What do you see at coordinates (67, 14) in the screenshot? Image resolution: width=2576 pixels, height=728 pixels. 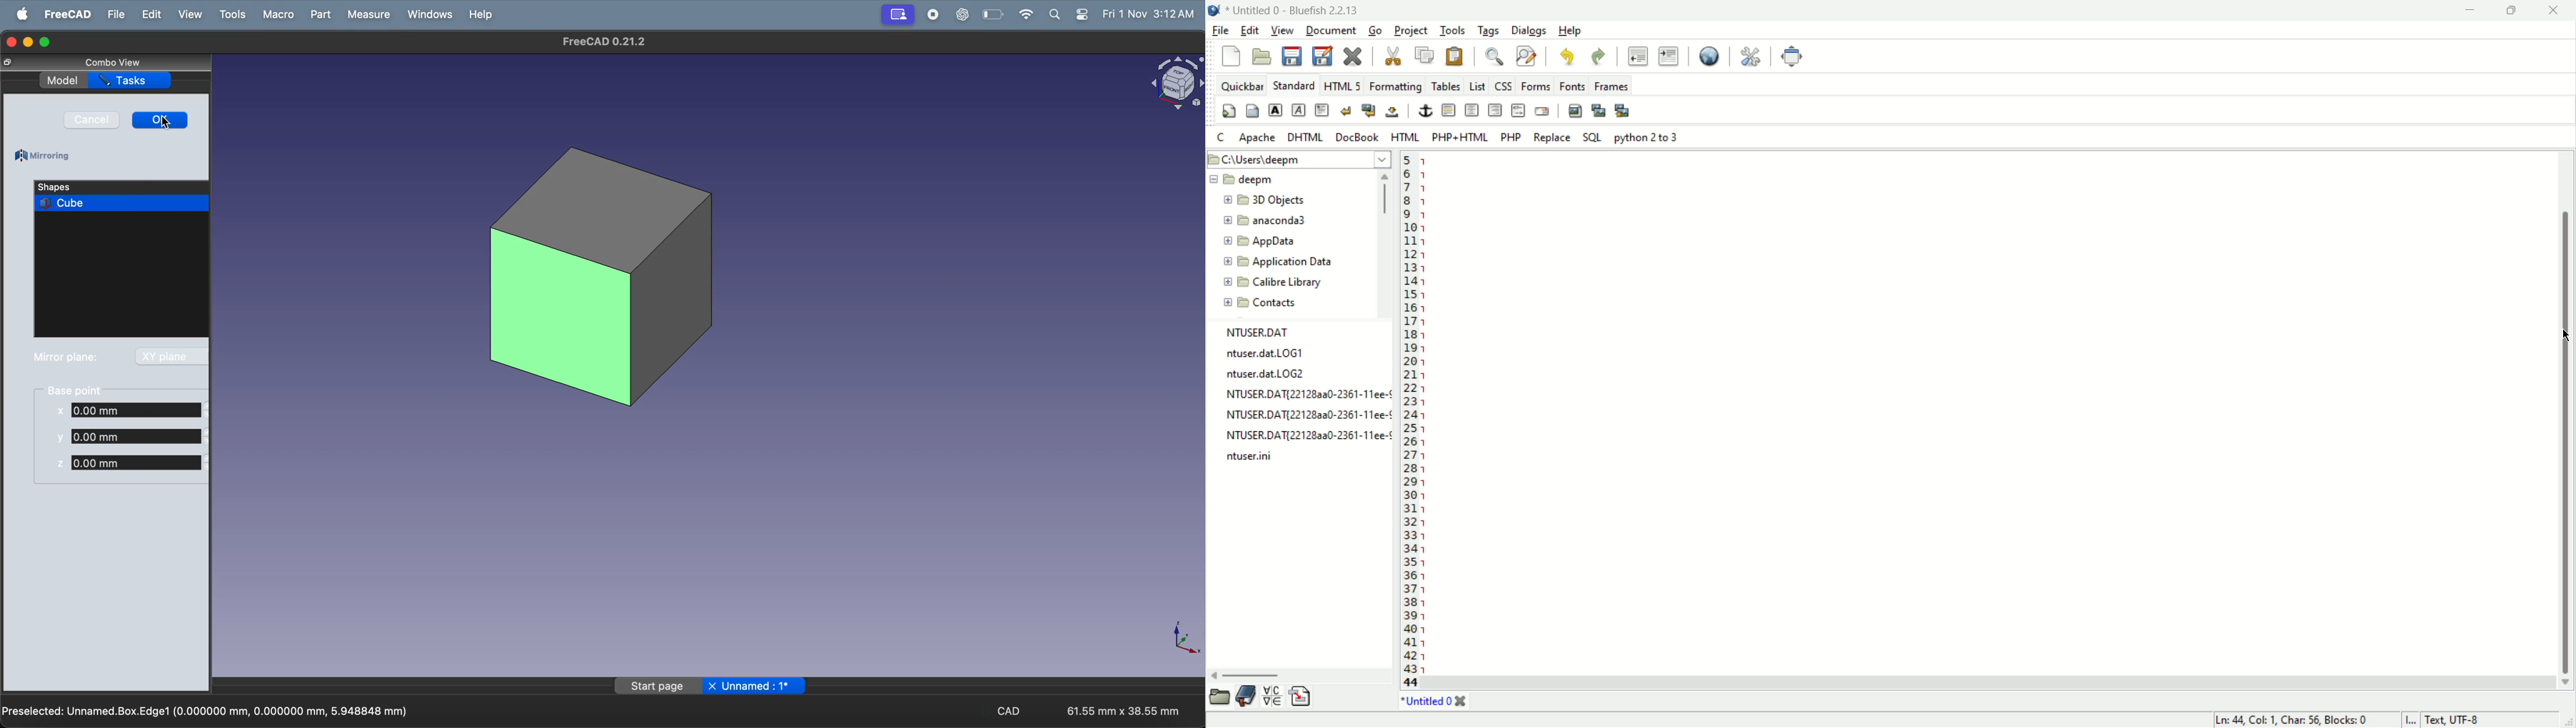 I see `freecad` at bounding box center [67, 14].